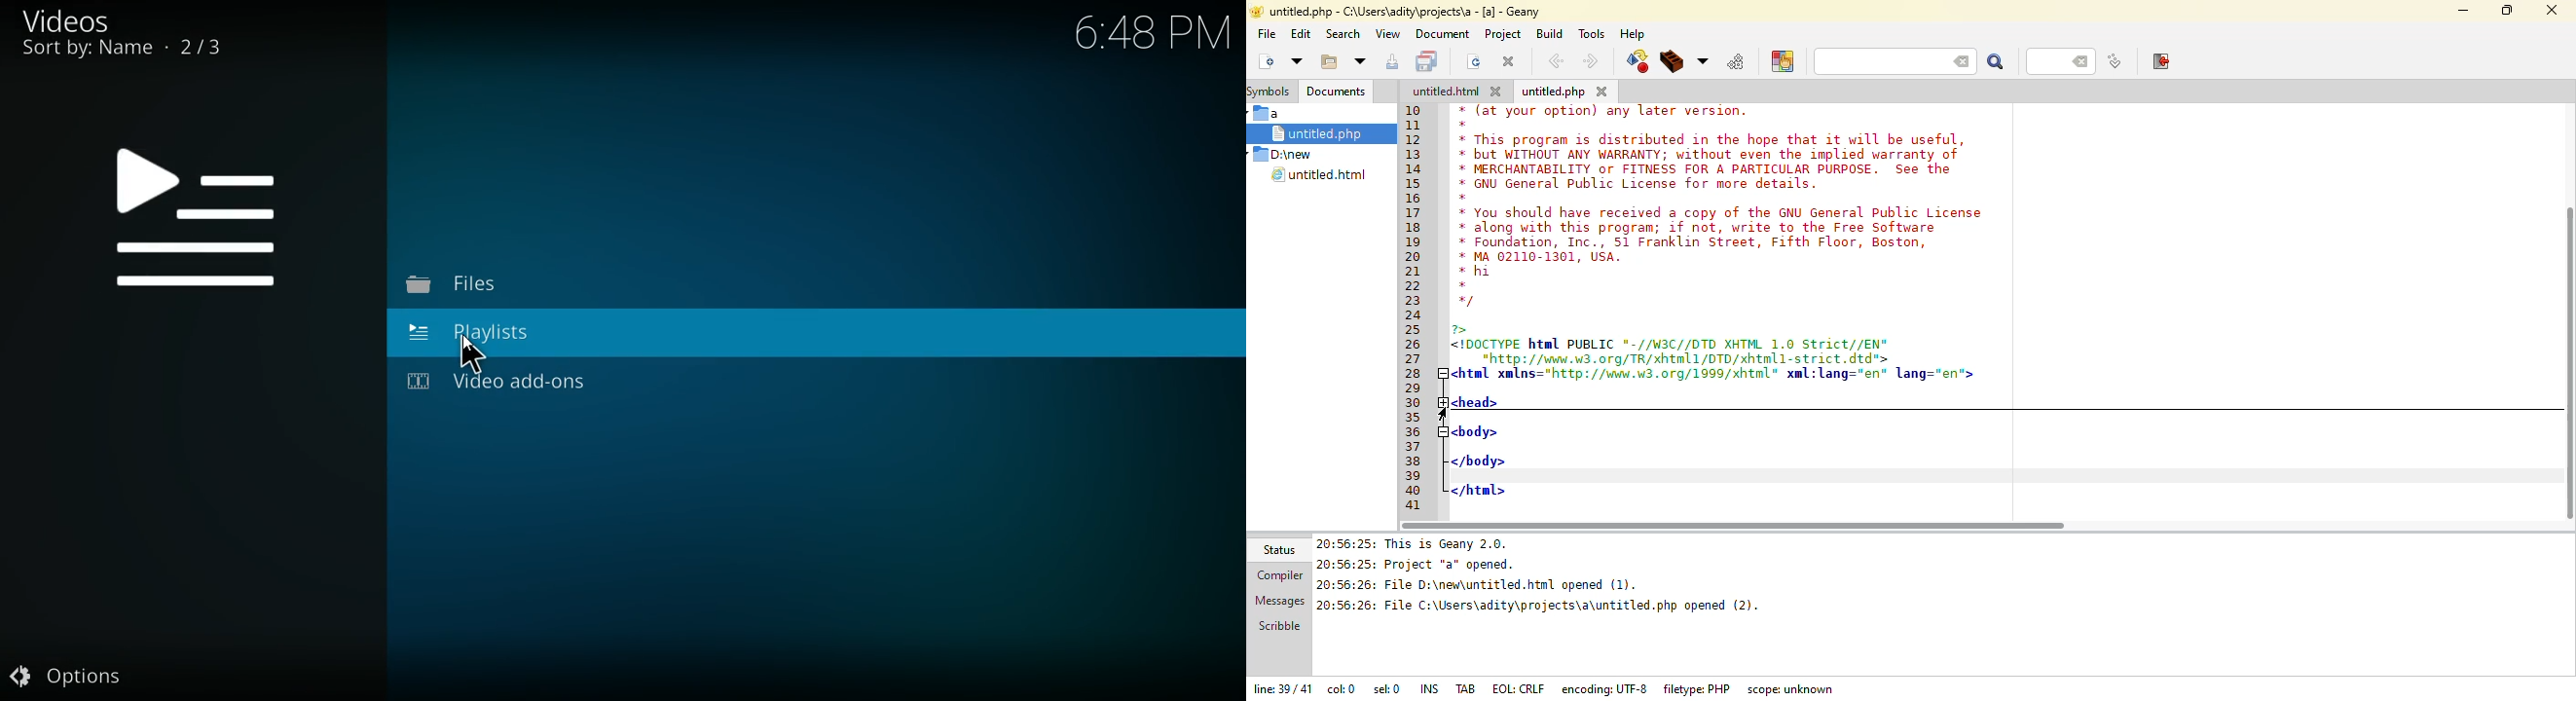 The width and height of the screenshot is (2576, 728). I want to click on * (at your option) any later version.* This program is distributed in the hope that it will be useful,* but WITHOUT ANY WARRANTY; without even the implied warranty of* MERCHANTABILITY or FITNESS FOR A PARTICULAR PURPOSE. See the* GNU General Public License for more details.* You should have received a copy of the GNU General Public License* along with this program; if not, write to the Free Software* Foundation, Inc., 51 Franklin Street, Fifth Floor, Boston,* MA 02110-1301, USA.* hi*1DOCTYPE html PUBLIC *-//W3C//DTD XHTML 1.0 Strict//EN"*http://waw.w3.org/TR/xhtml1/DTD/xhtnl1-s trict. dtd">html xmlns="http://unnv.u3.0rg/1999/xhtnl" xal:lang="en" lang="en">headbody>/body>/html>, so click(1736, 304).